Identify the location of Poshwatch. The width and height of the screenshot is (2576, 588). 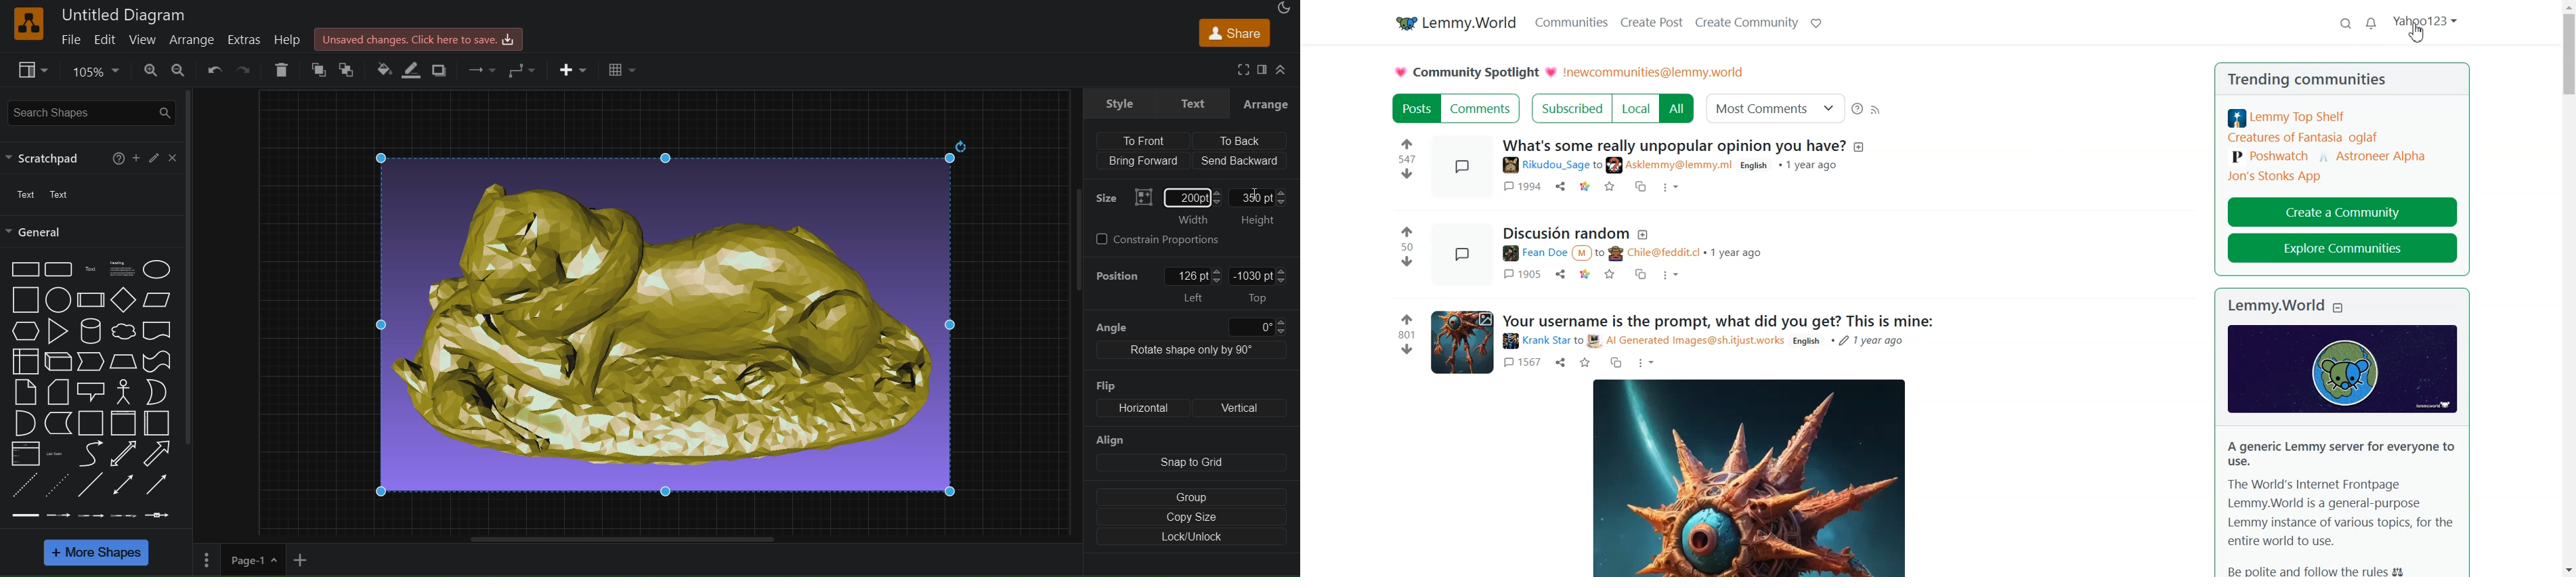
(2270, 158).